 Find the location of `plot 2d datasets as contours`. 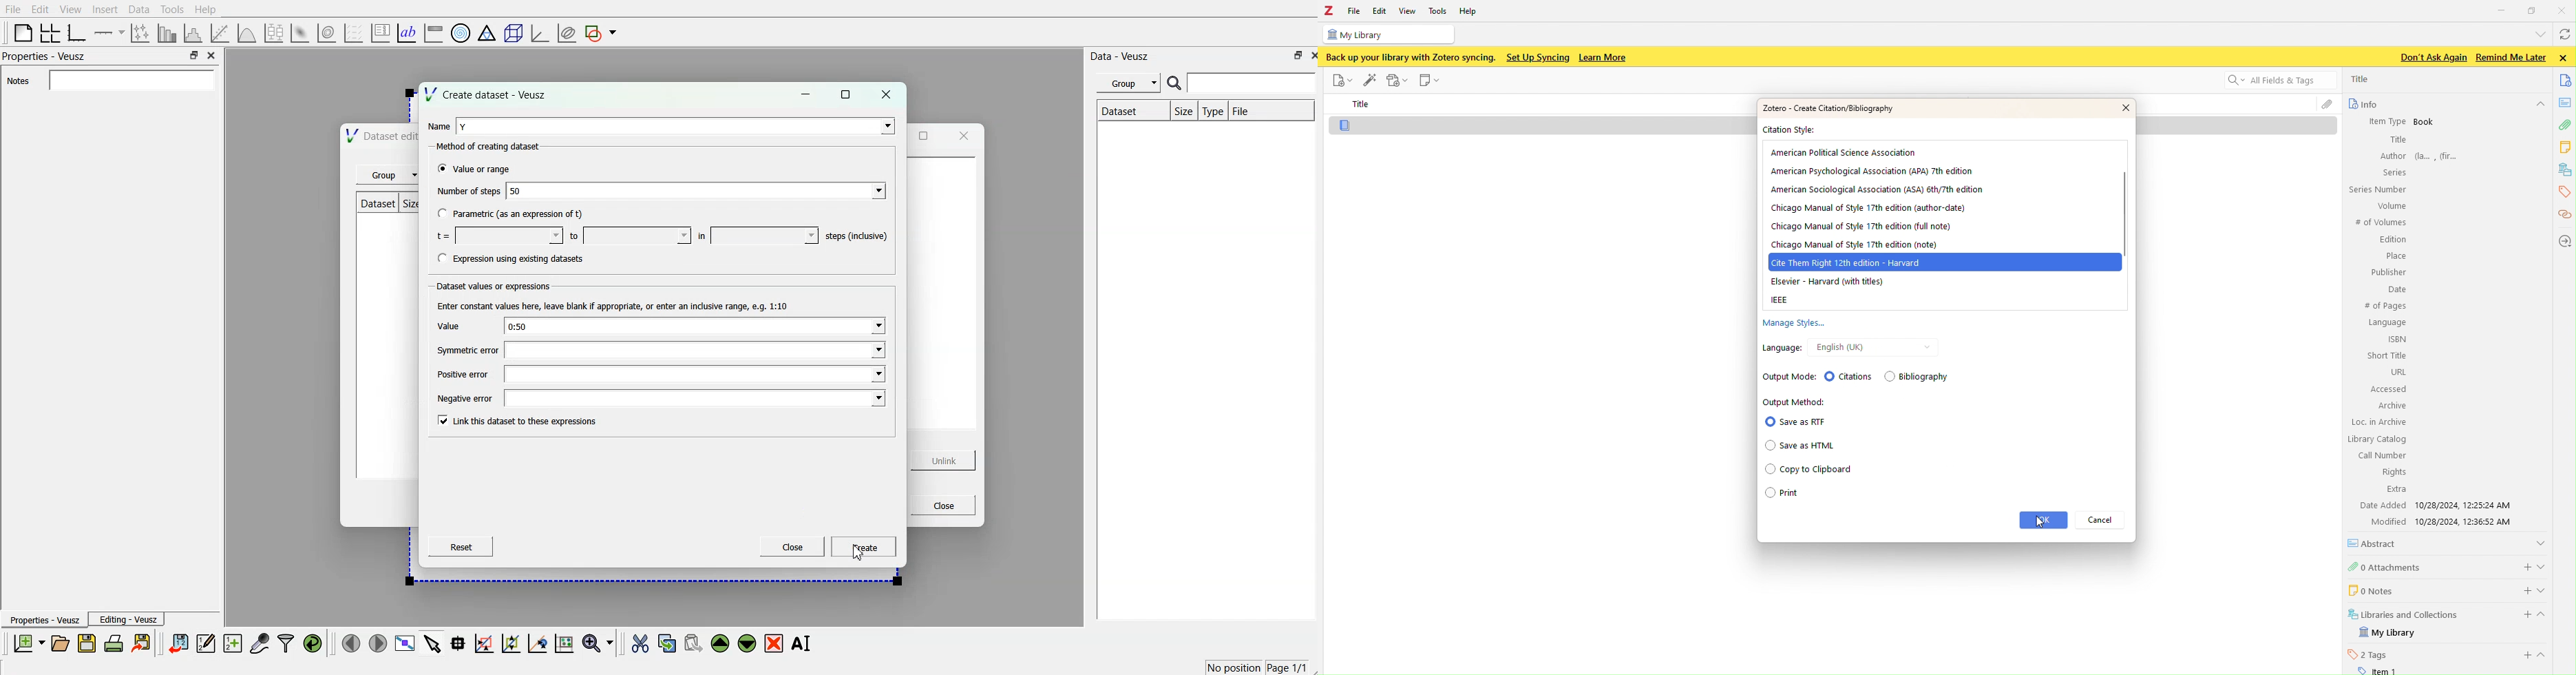

plot 2d datasets as contours is located at coordinates (327, 31).